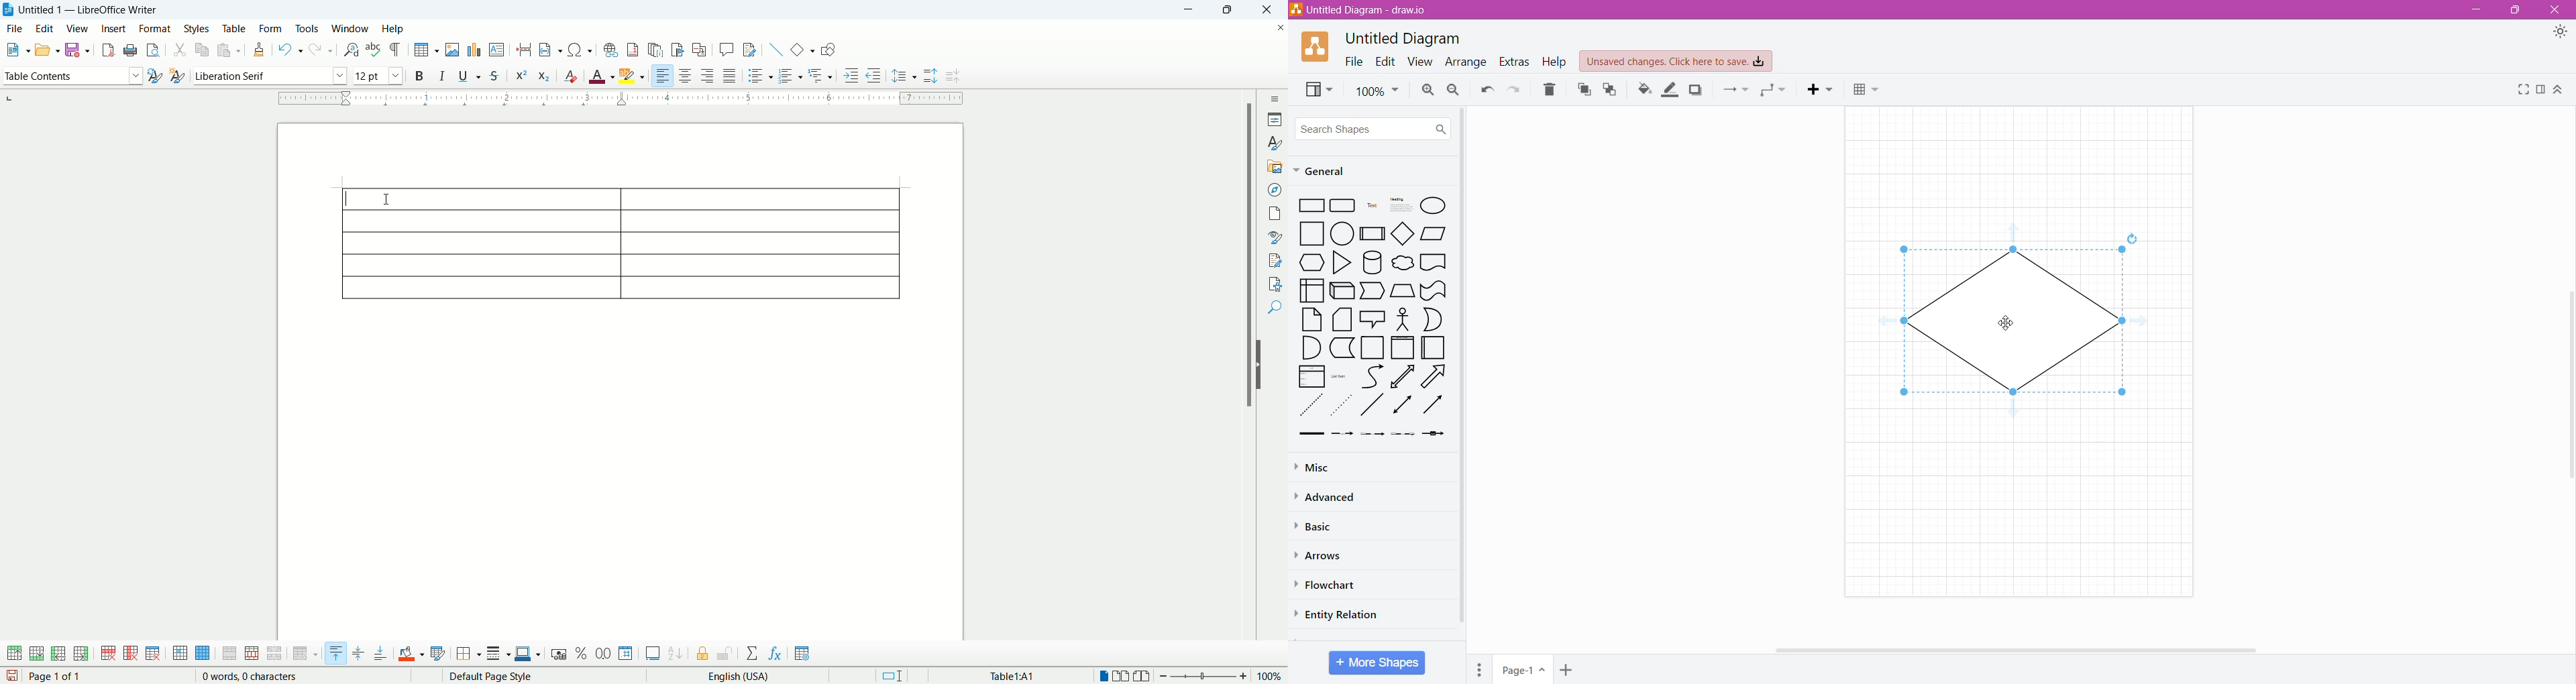 This screenshot has height=700, width=2576. What do you see at coordinates (1245, 376) in the screenshot?
I see `vertical scroll bar` at bounding box center [1245, 376].